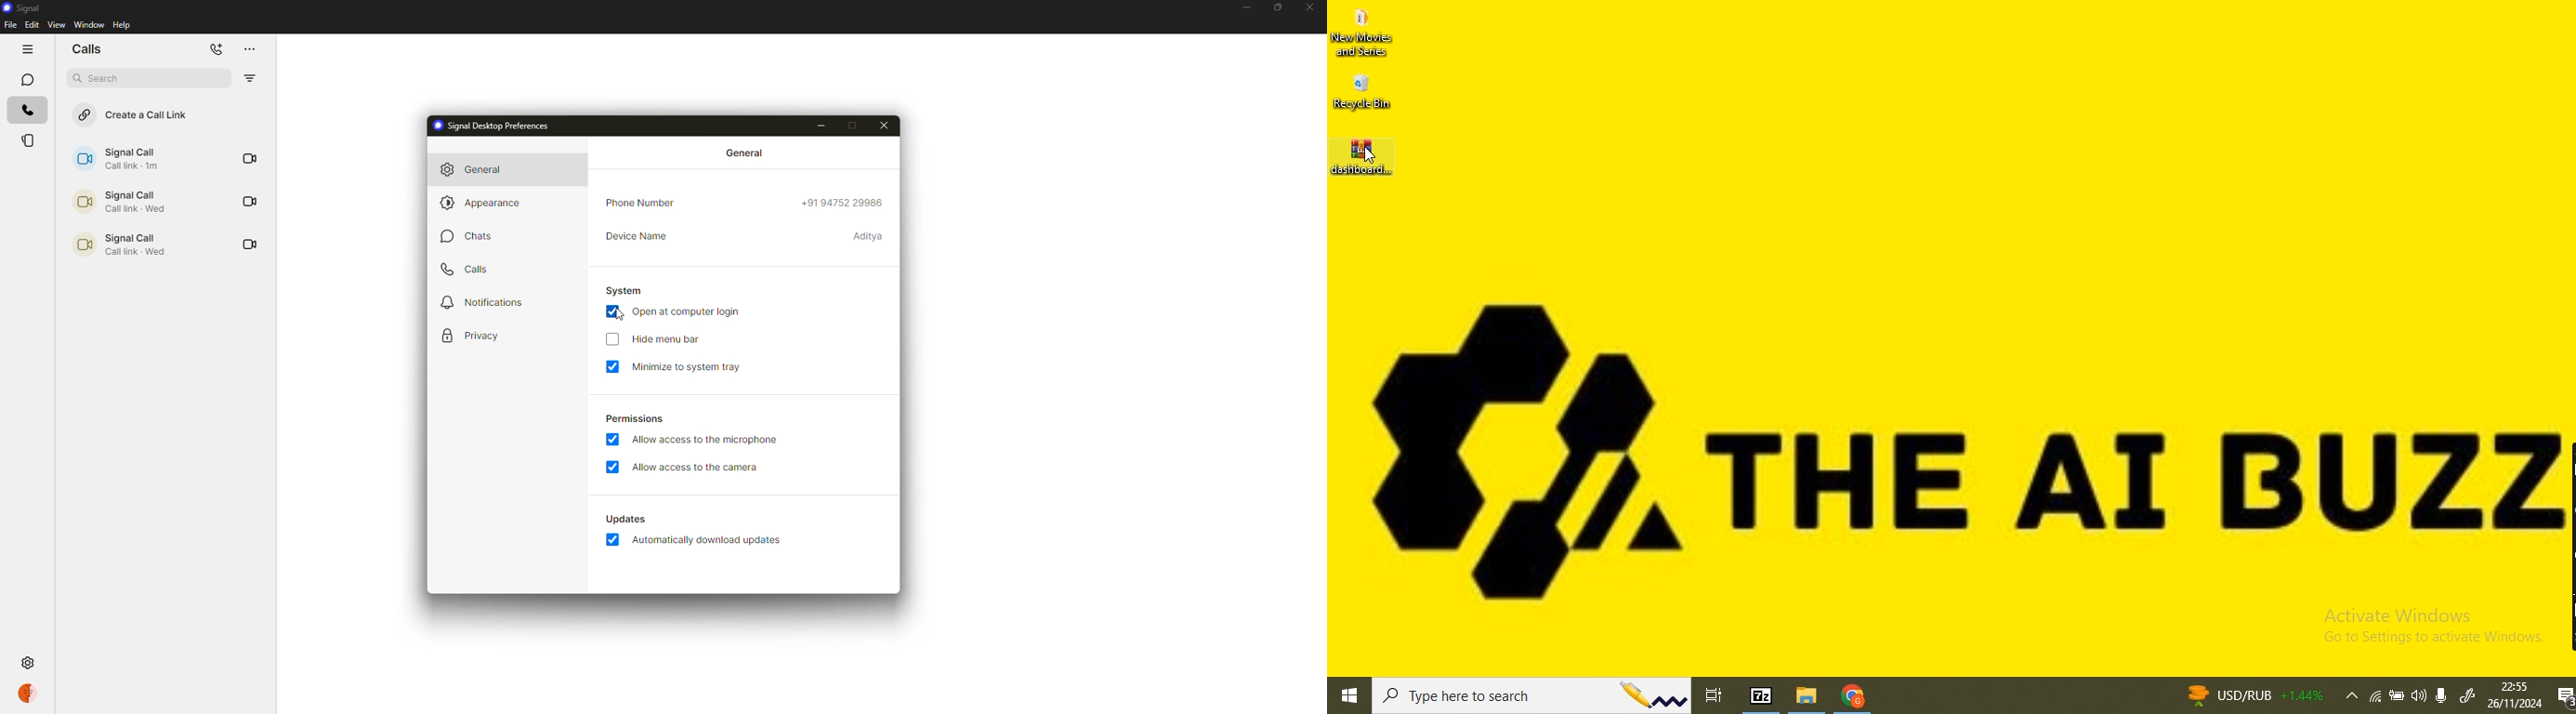  What do you see at coordinates (614, 541) in the screenshot?
I see `enabled` at bounding box center [614, 541].